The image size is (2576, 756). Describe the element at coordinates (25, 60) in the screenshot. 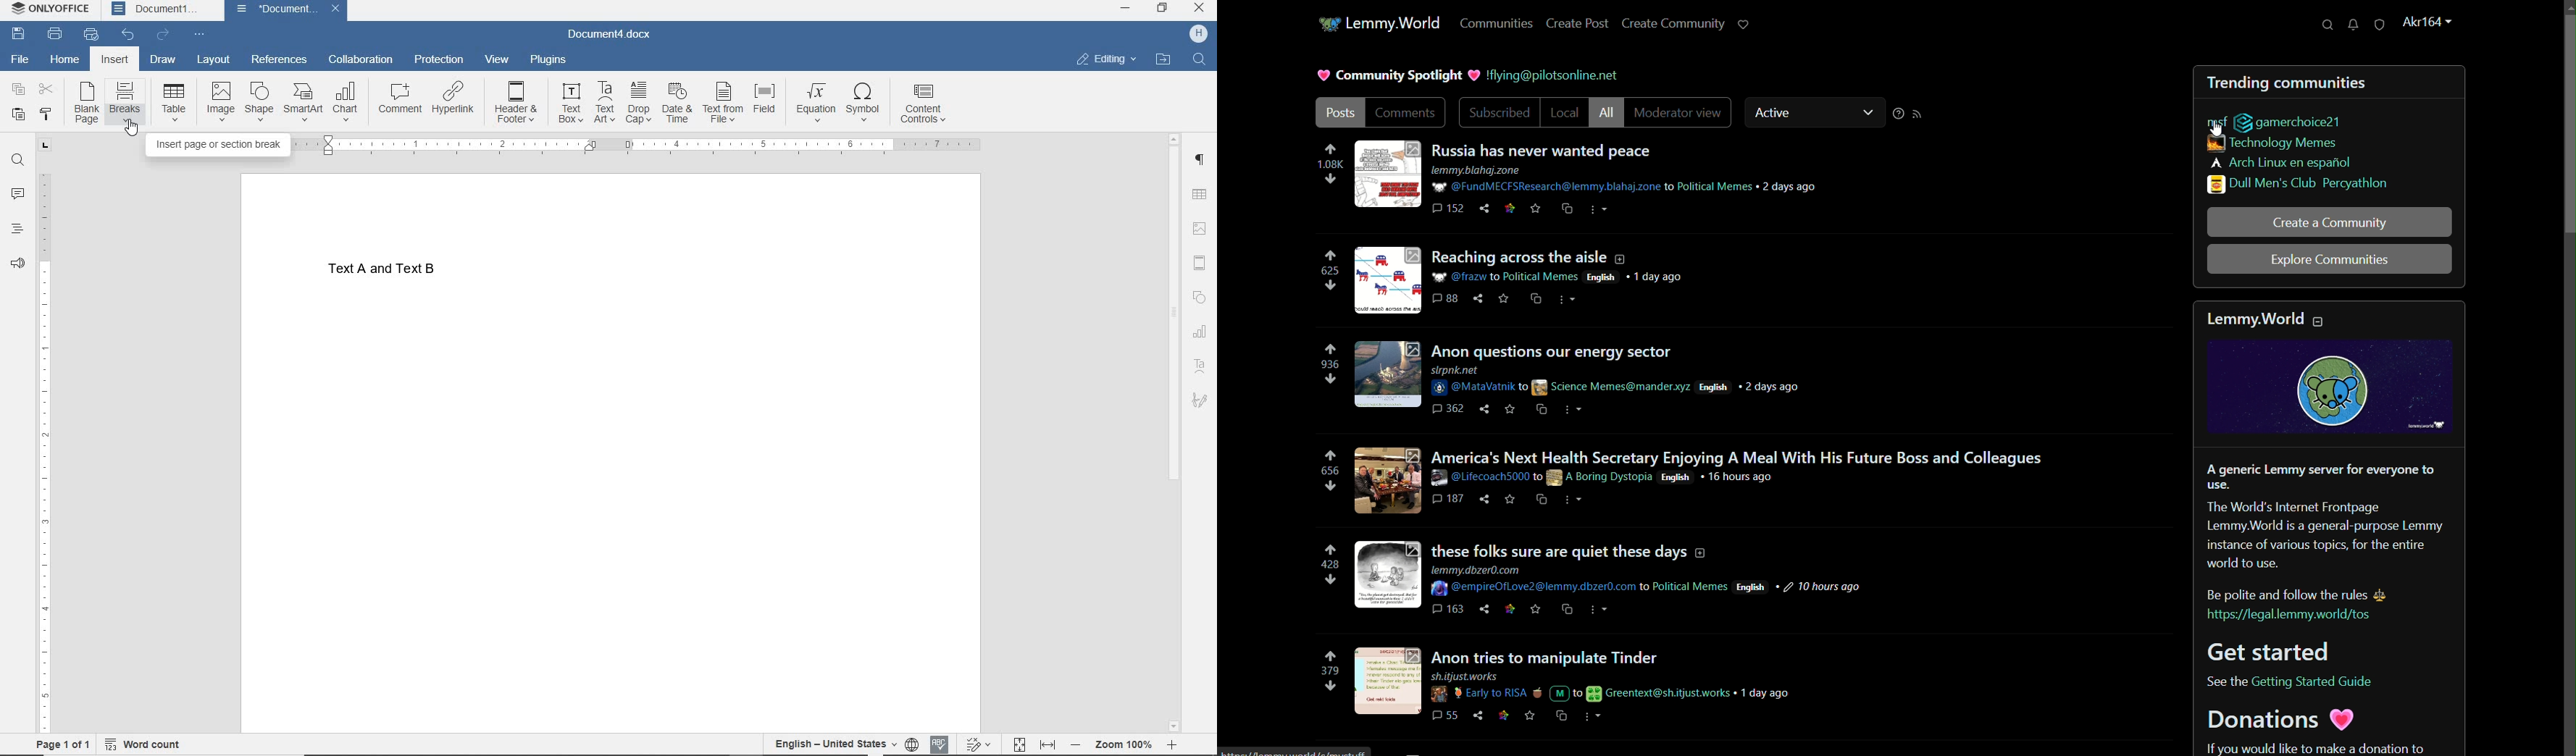

I see `FILE` at that location.